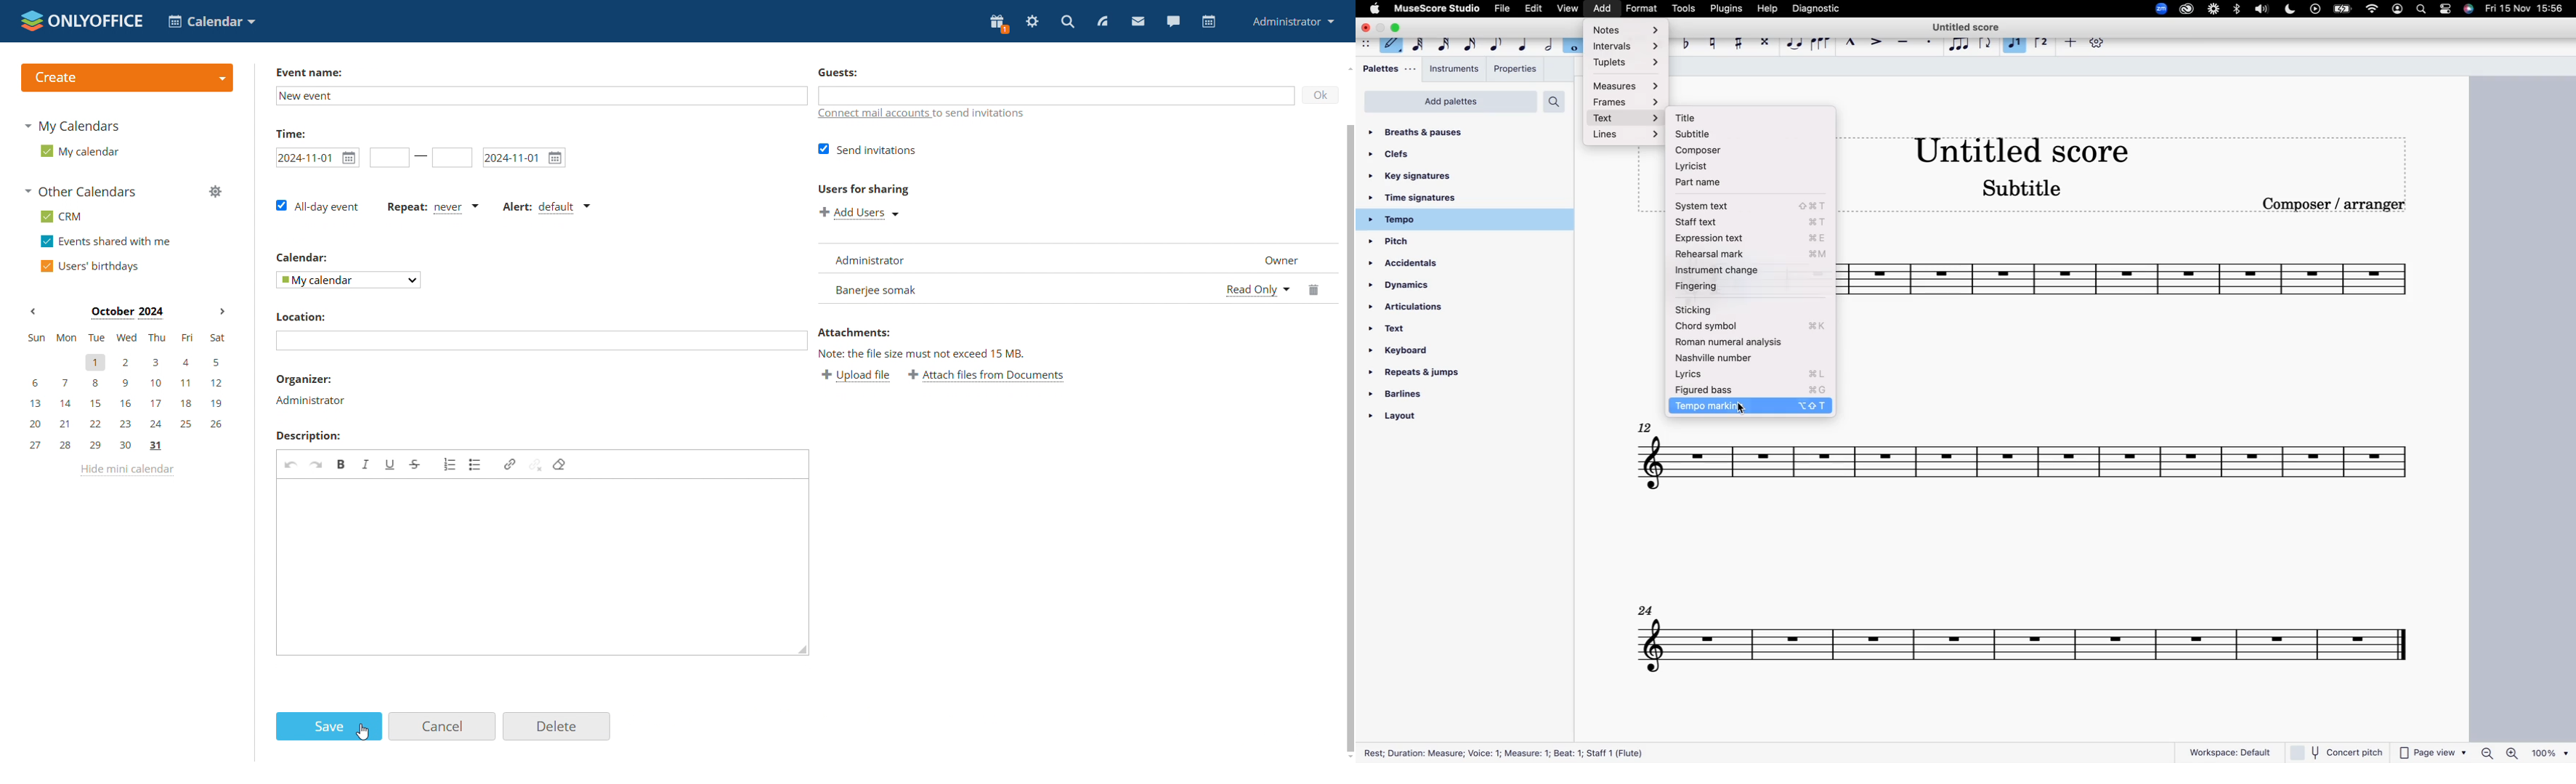  Describe the element at coordinates (1765, 8) in the screenshot. I see `help` at that location.